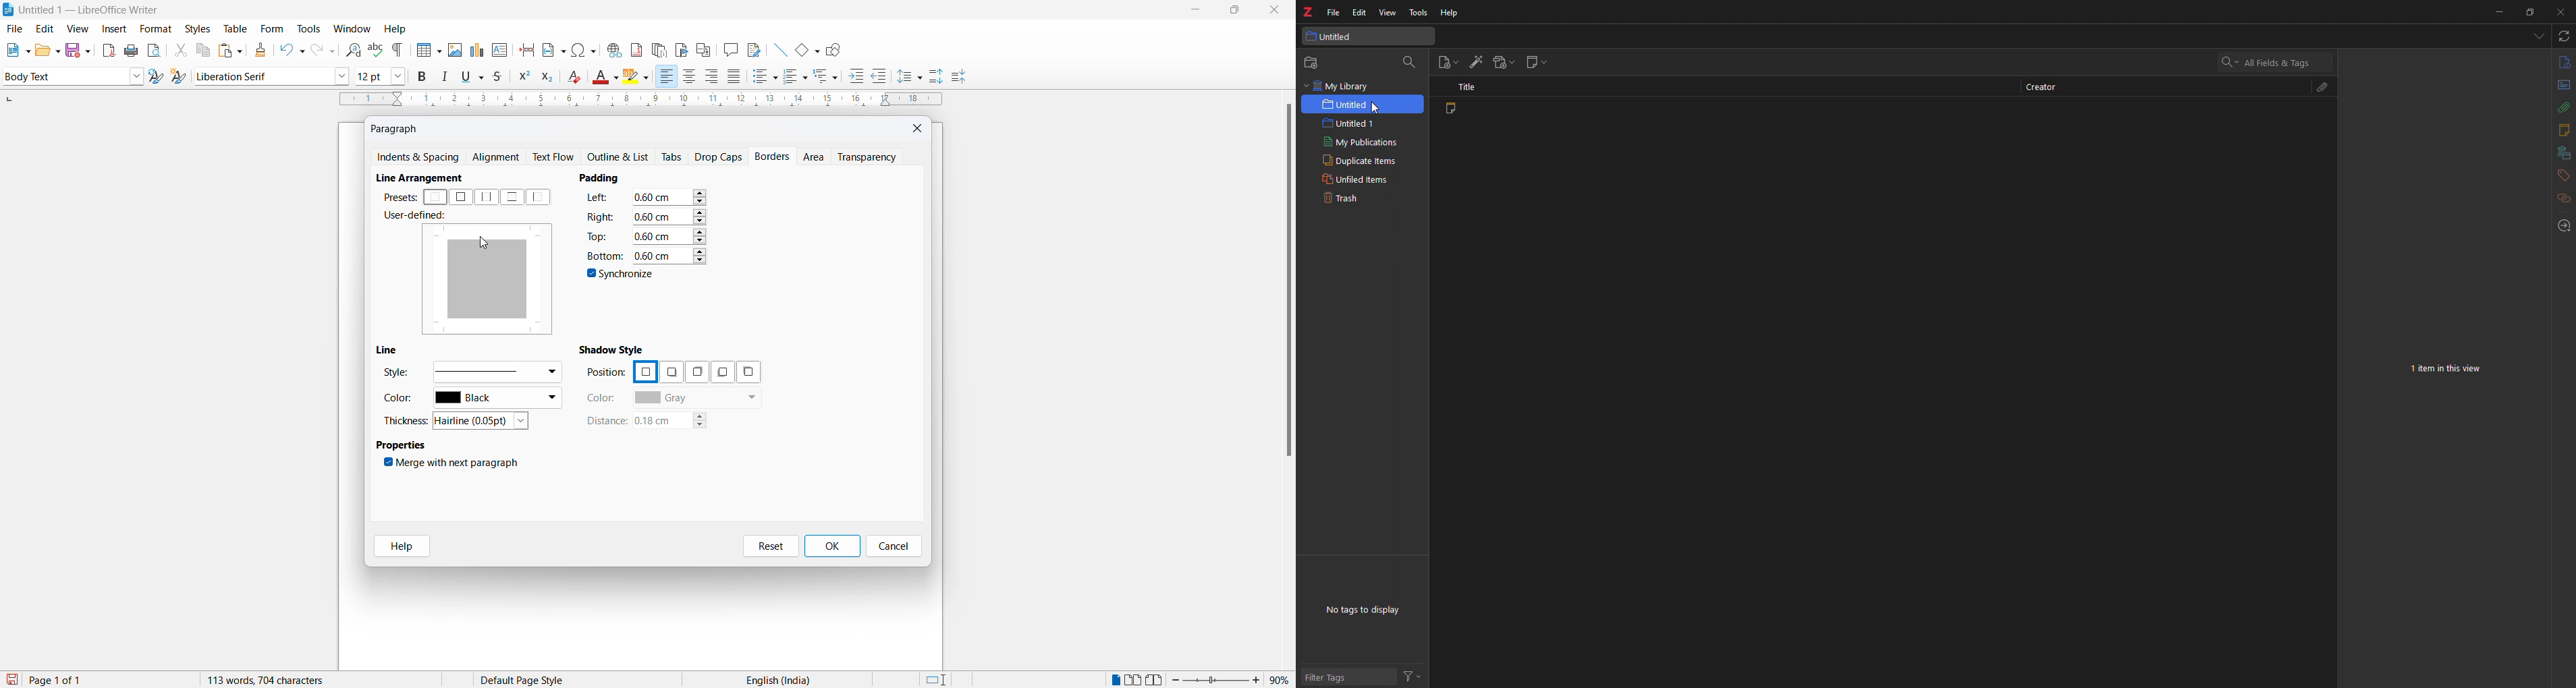 Image resolution: width=2576 pixels, height=700 pixels. Describe the element at coordinates (1329, 36) in the screenshot. I see `untitled` at that location.